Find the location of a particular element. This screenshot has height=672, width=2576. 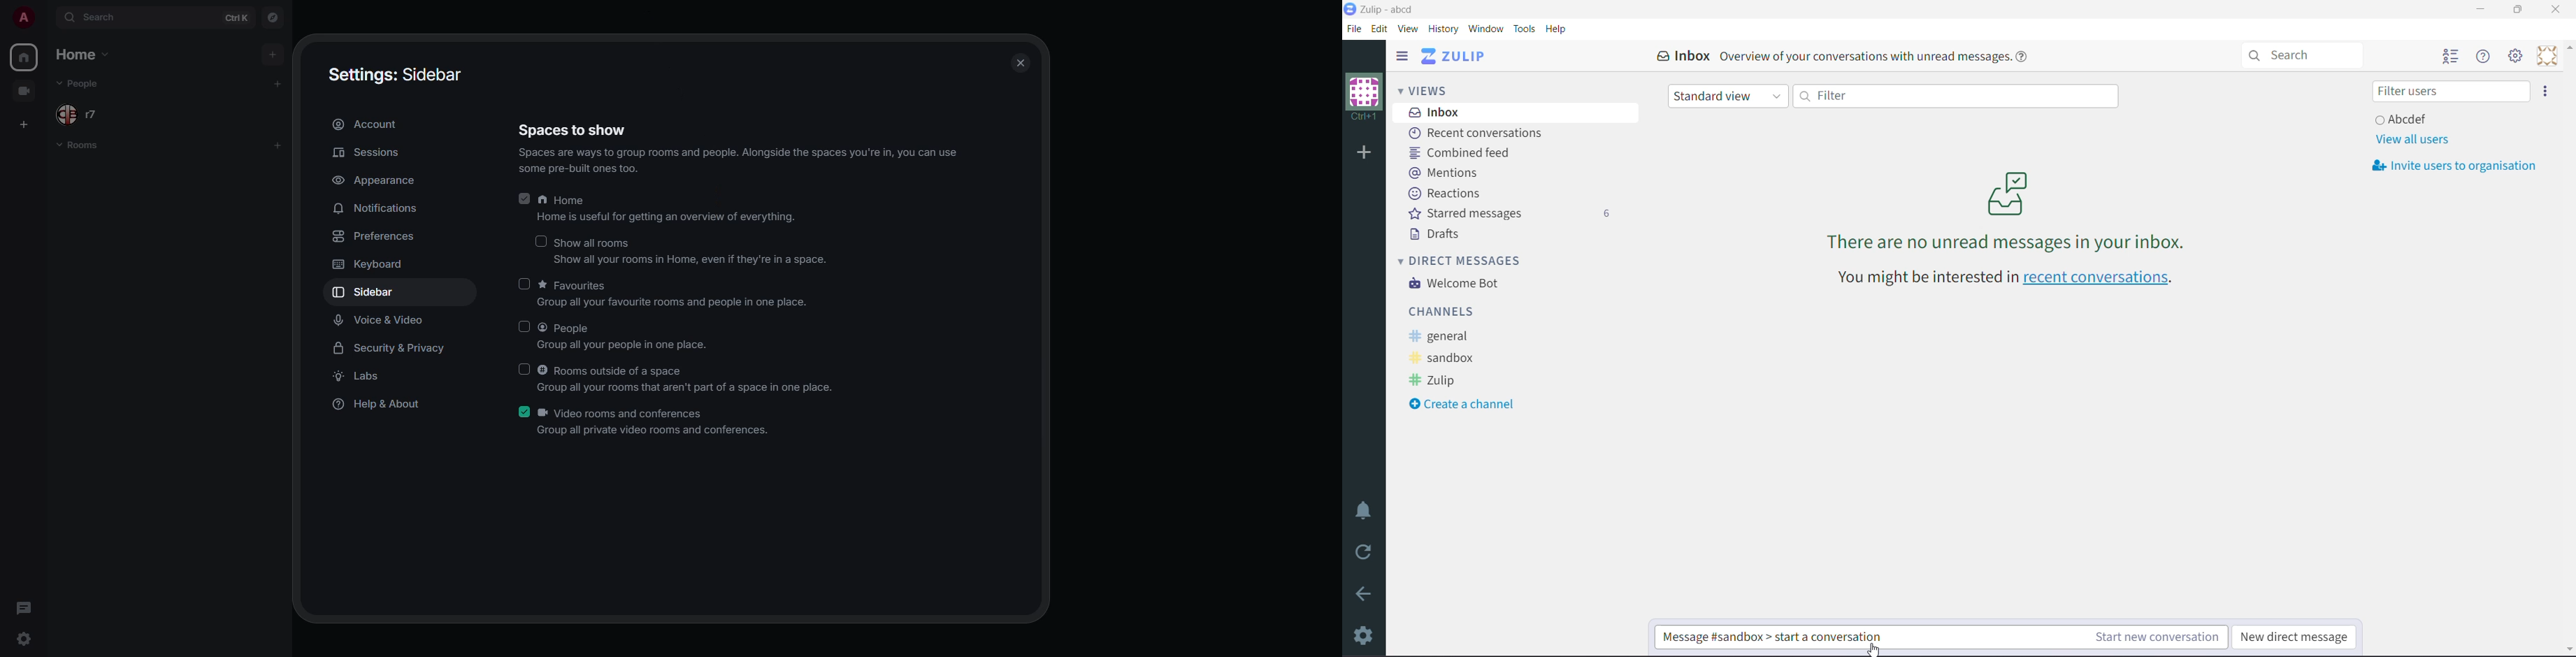

notifications is located at coordinates (373, 208).